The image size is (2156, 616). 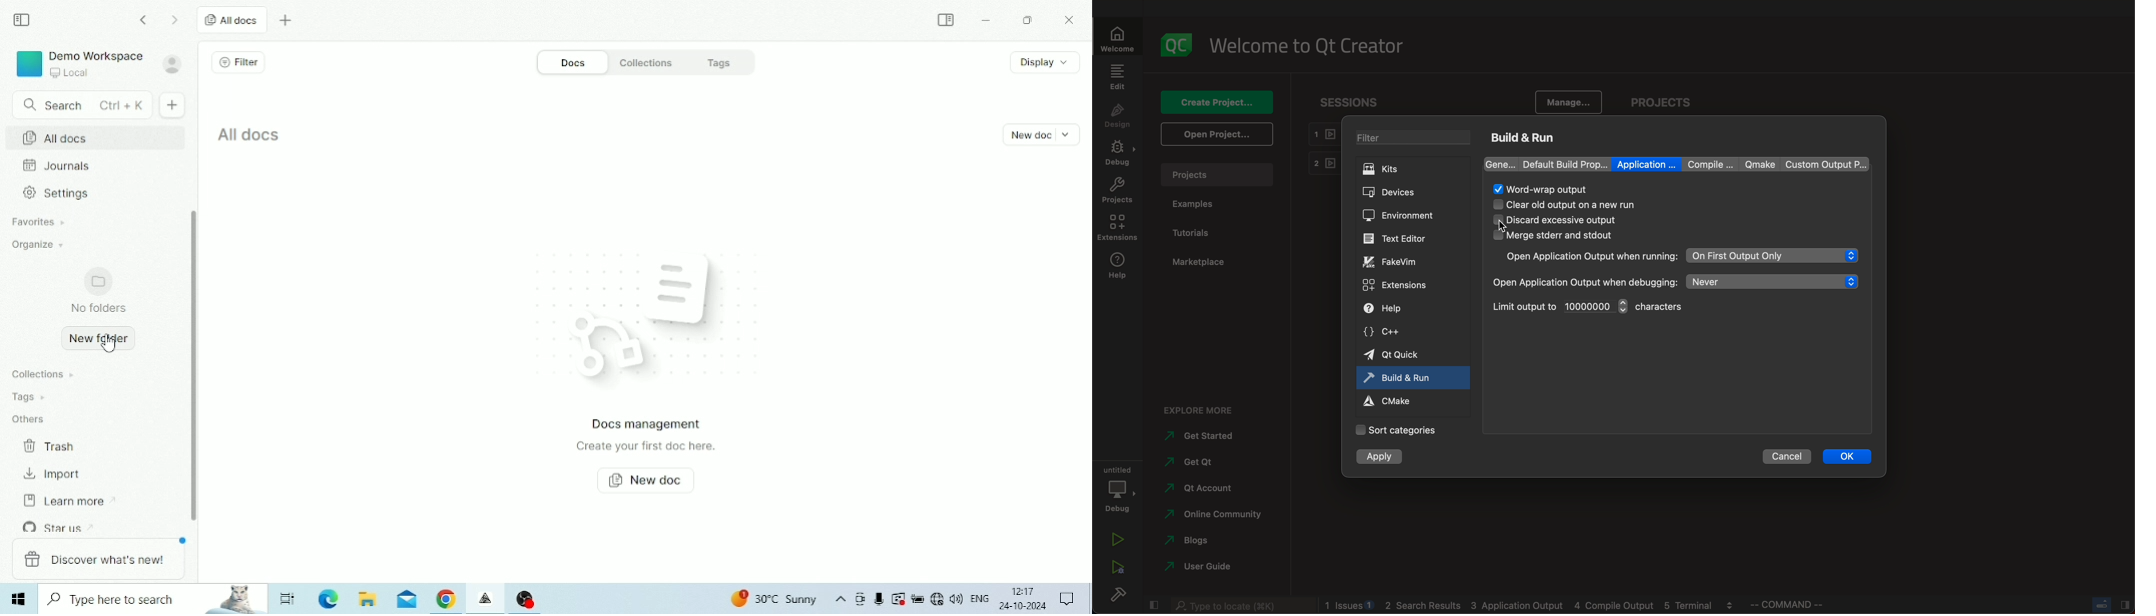 I want to click on ok, so click(x=1847, y=456).